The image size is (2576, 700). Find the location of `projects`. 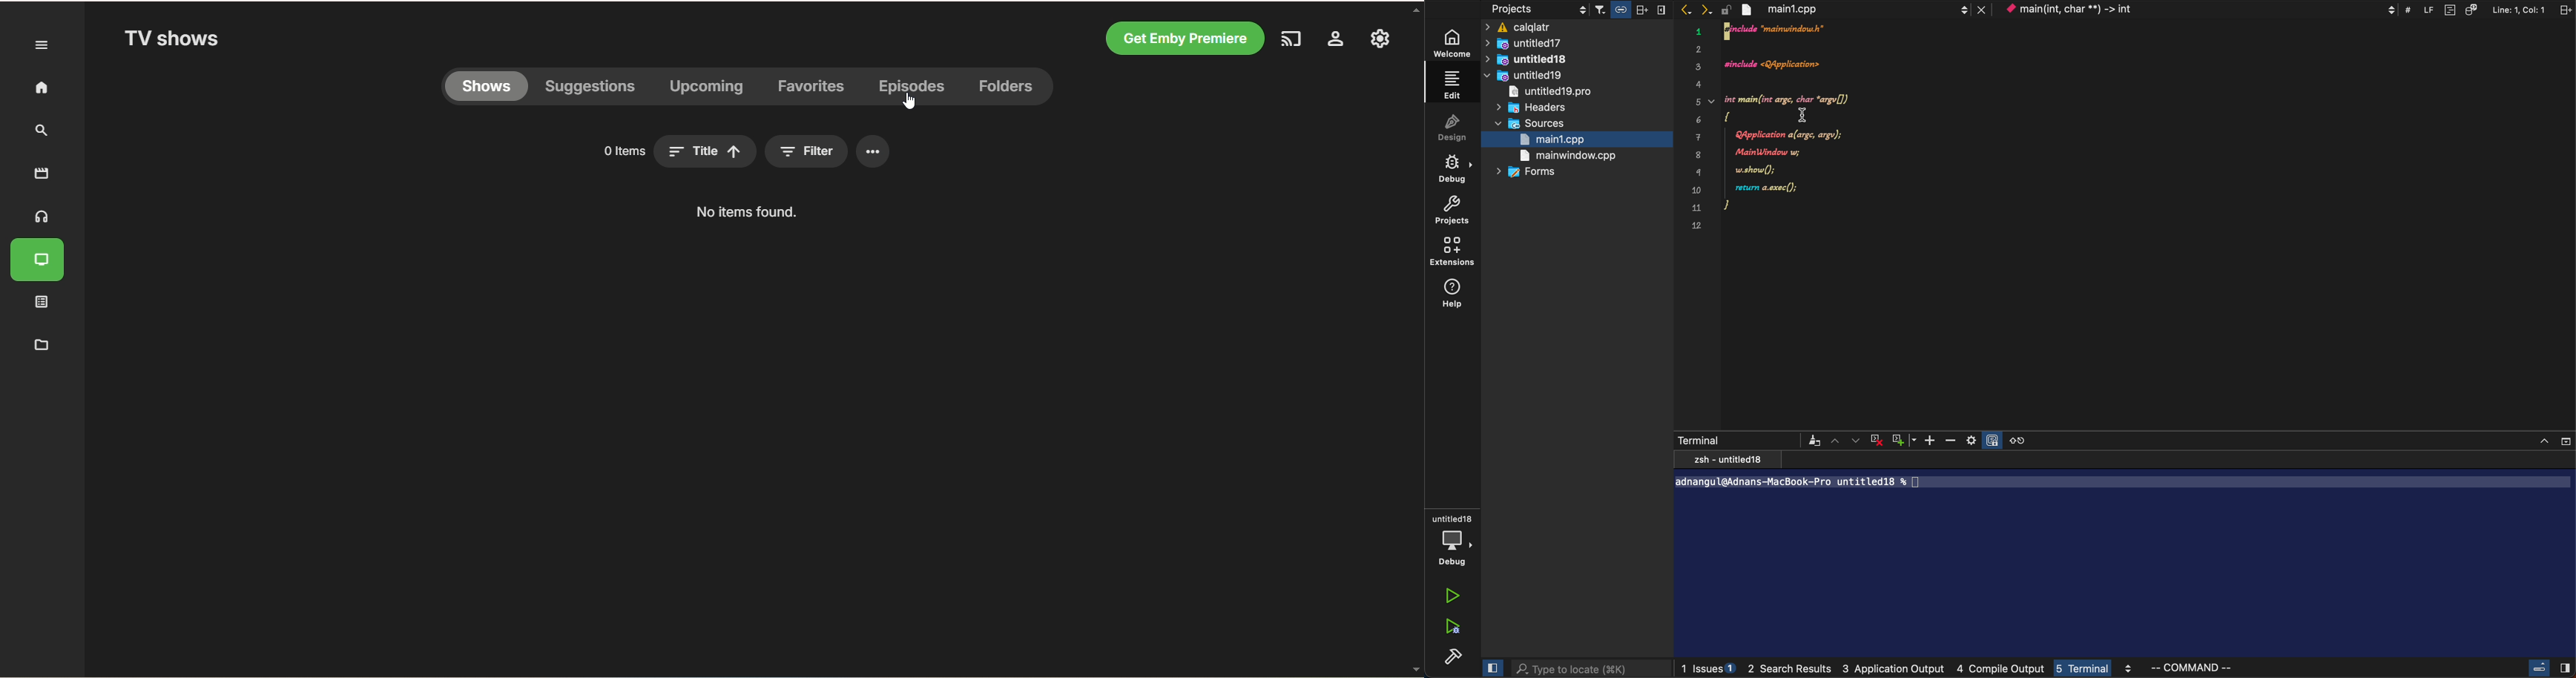

projects is located at coordinates (1451, 211).